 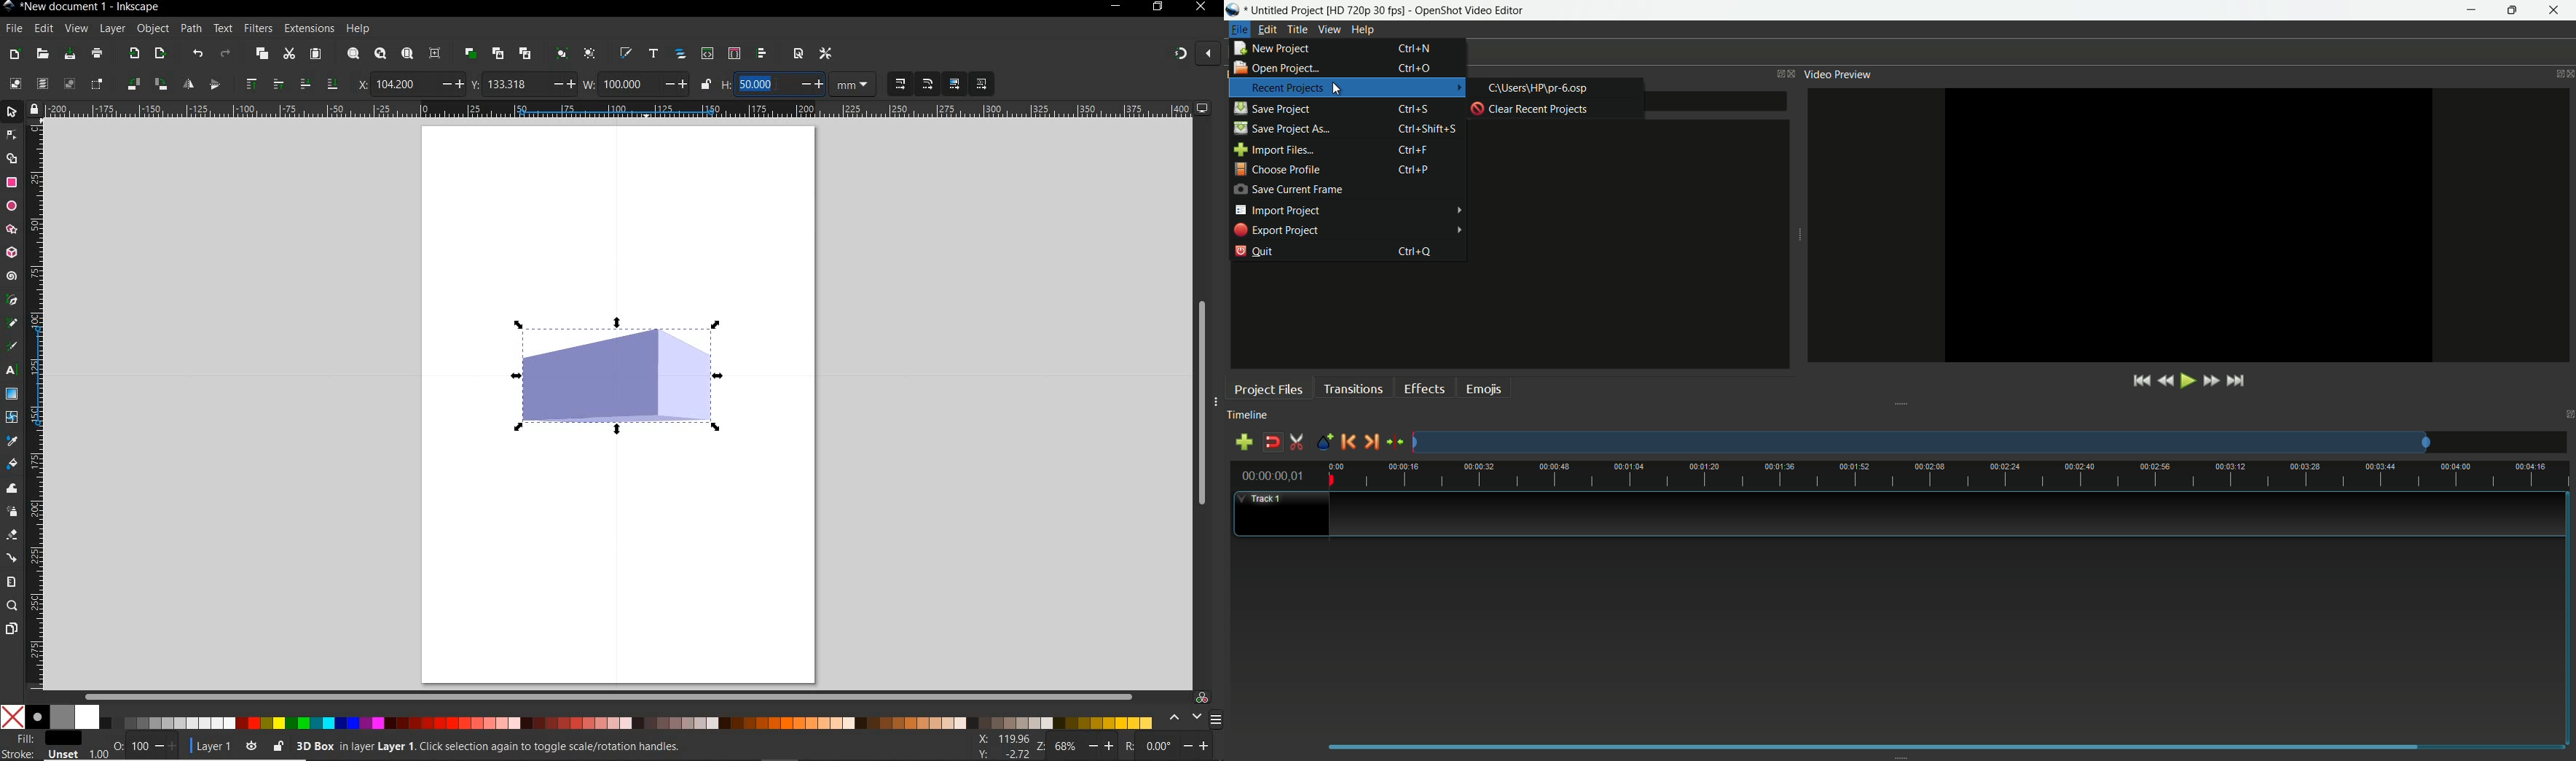 What do you see at coordinates (42, 55) in the screenshot?
I see `open file dialog` at bounding box center [42, 55].